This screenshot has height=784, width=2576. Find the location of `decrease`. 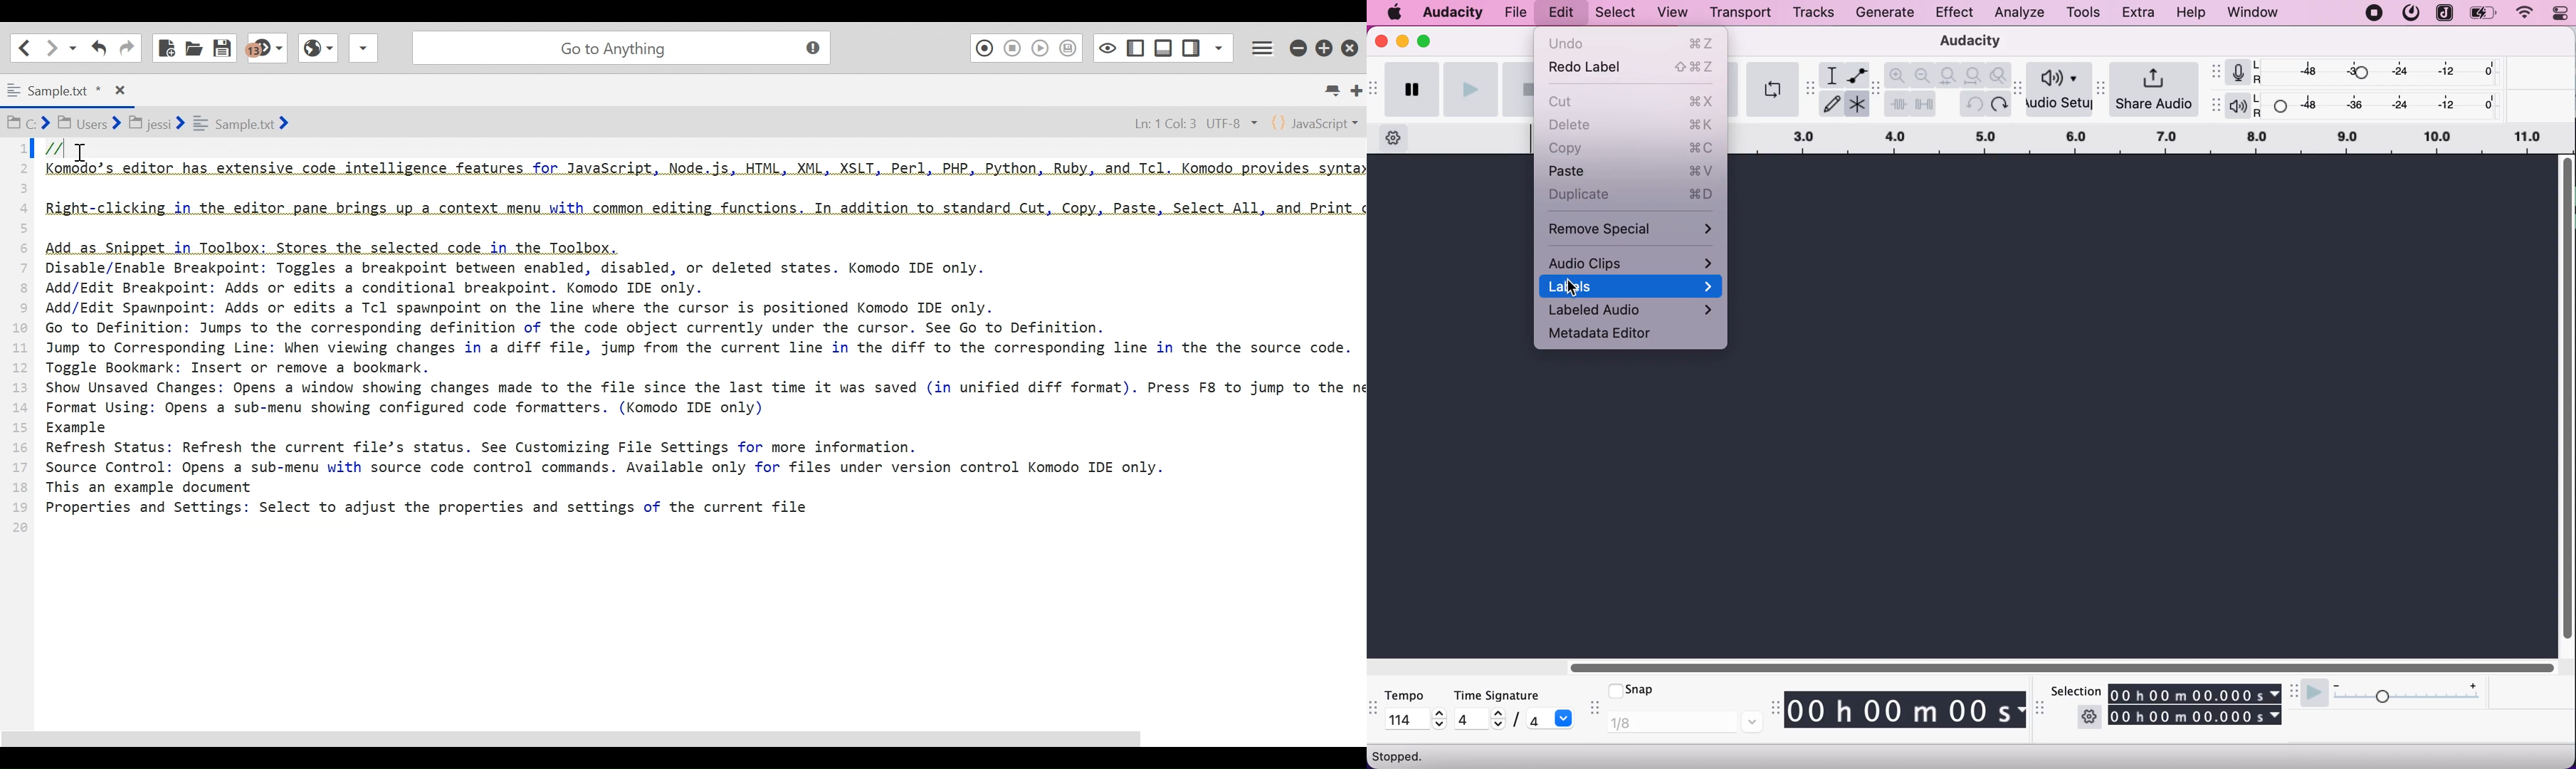

decrease is located at coordinates (2336, 683).